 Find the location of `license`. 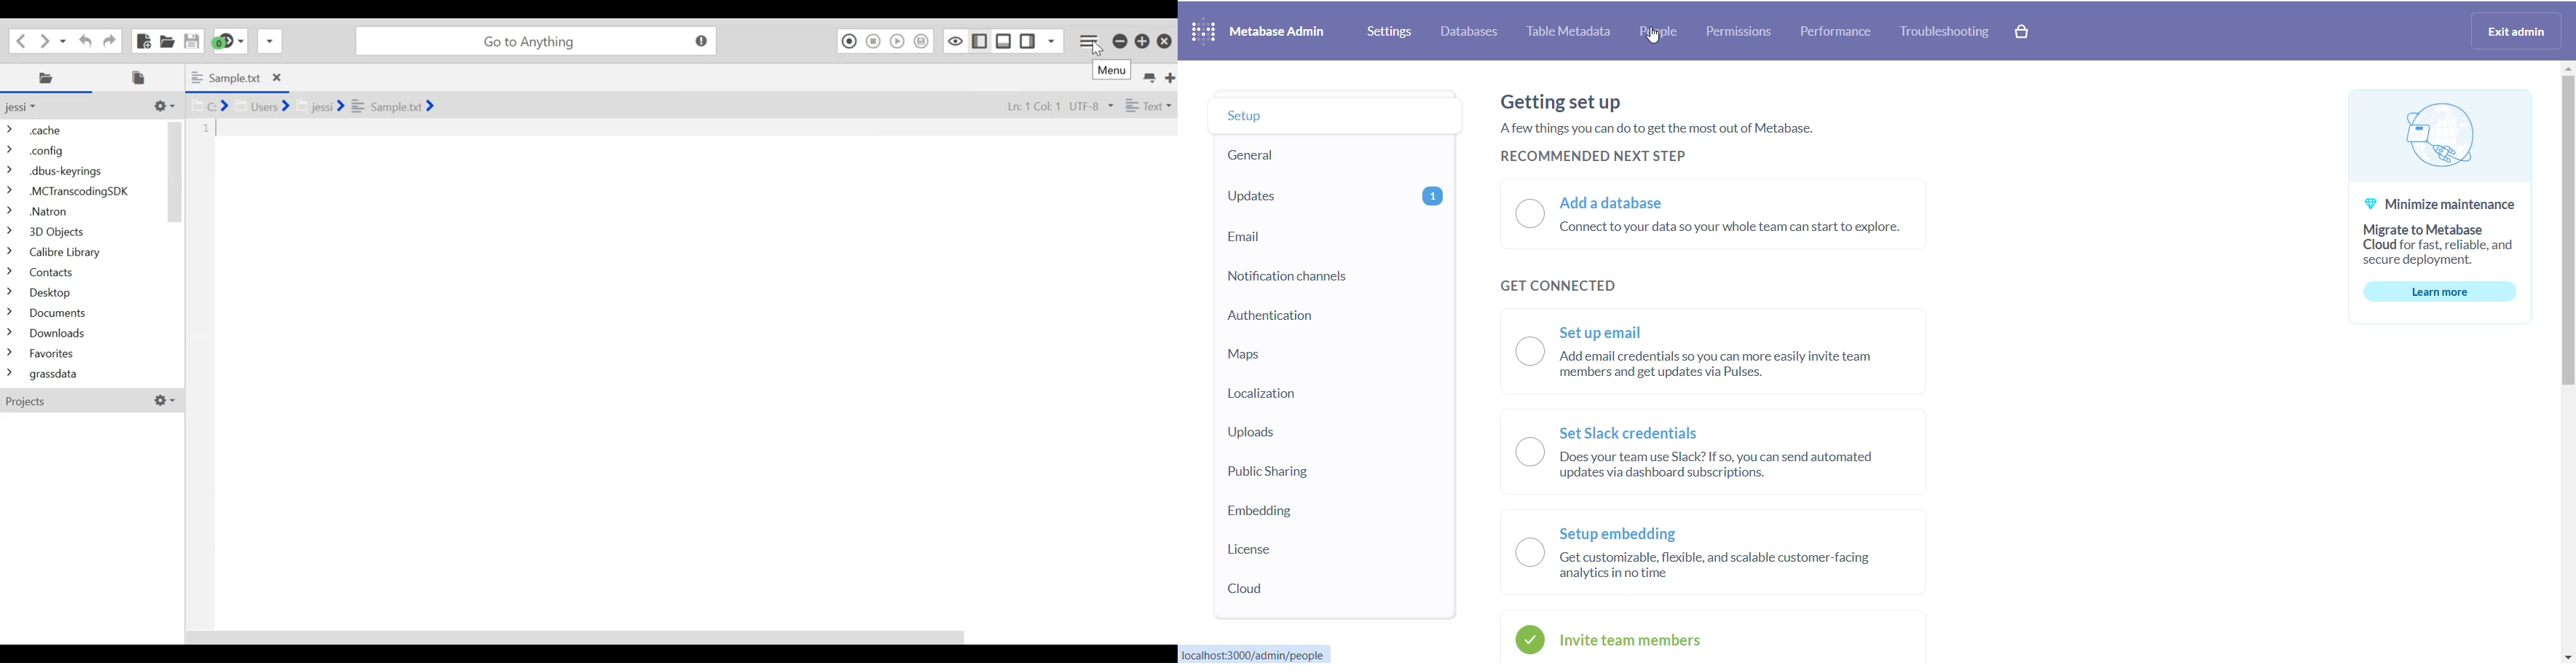

license is located at coordinates (1320, 554).